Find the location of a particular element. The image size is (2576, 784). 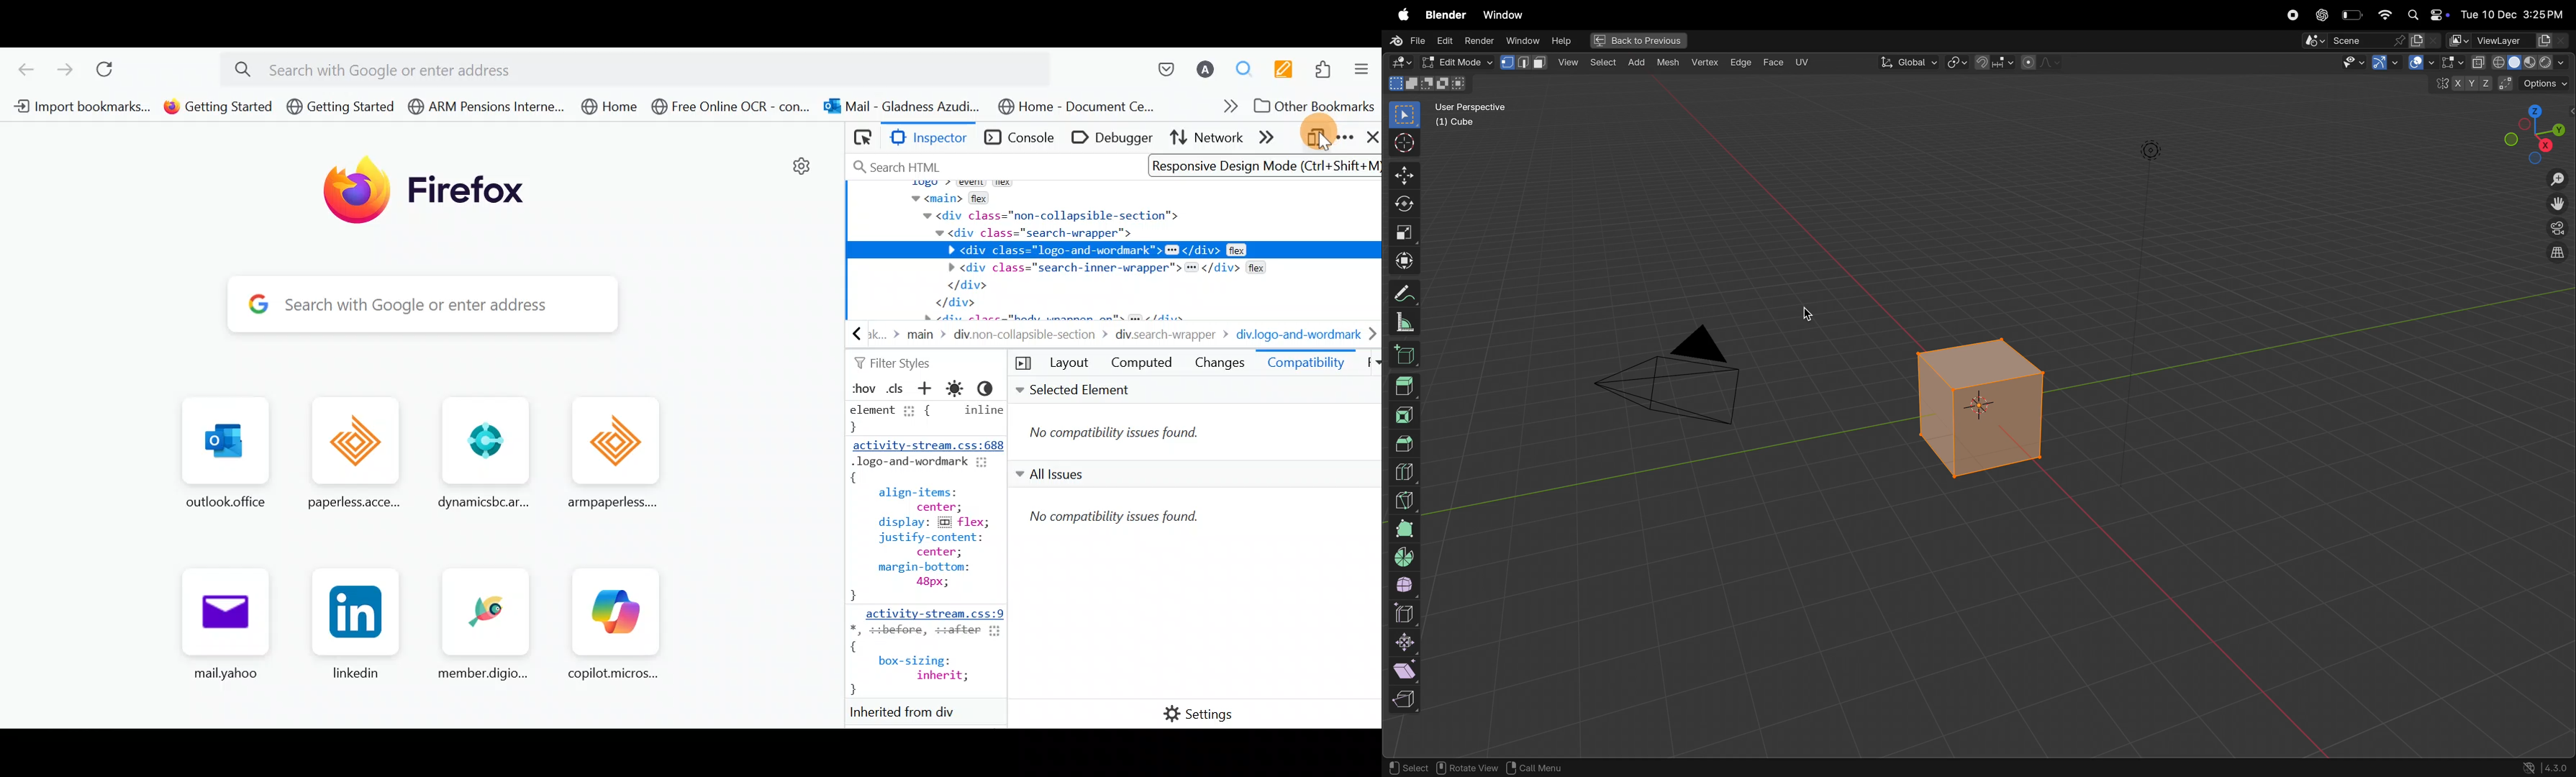

Go forward one page is located at coordinates (64, 67).